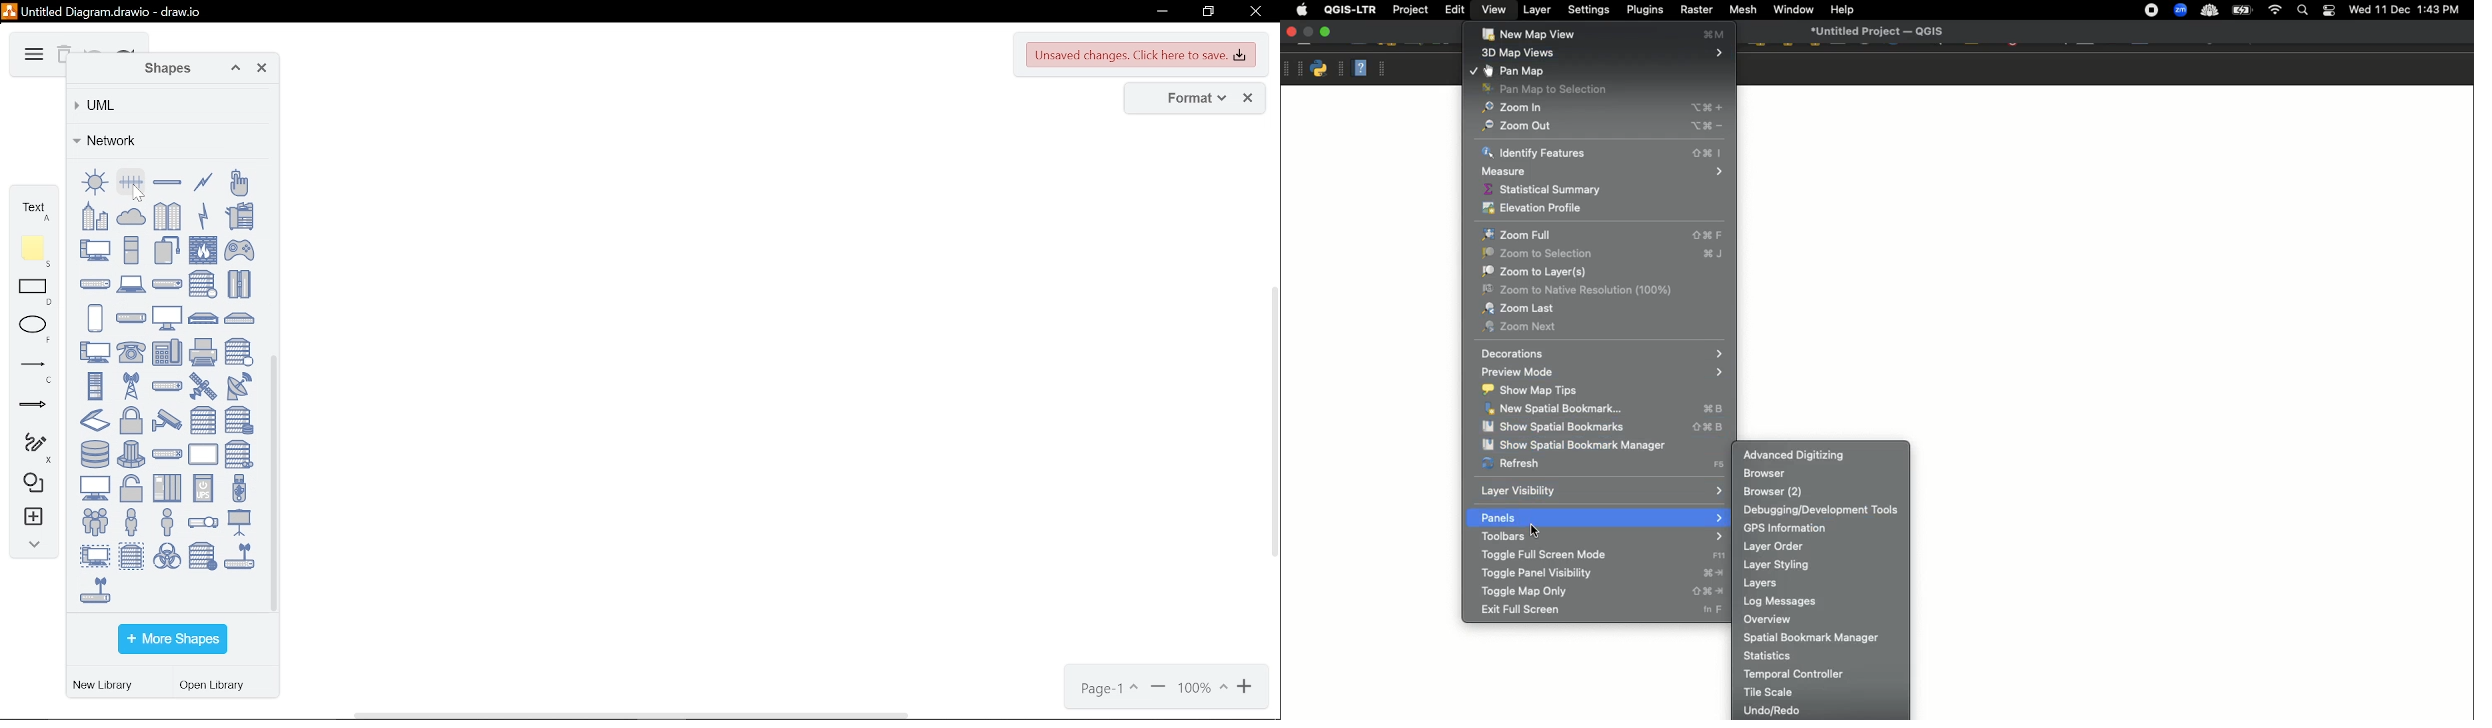 The image size is (2492, 728). I want to click on scanner, so click(95, 420).